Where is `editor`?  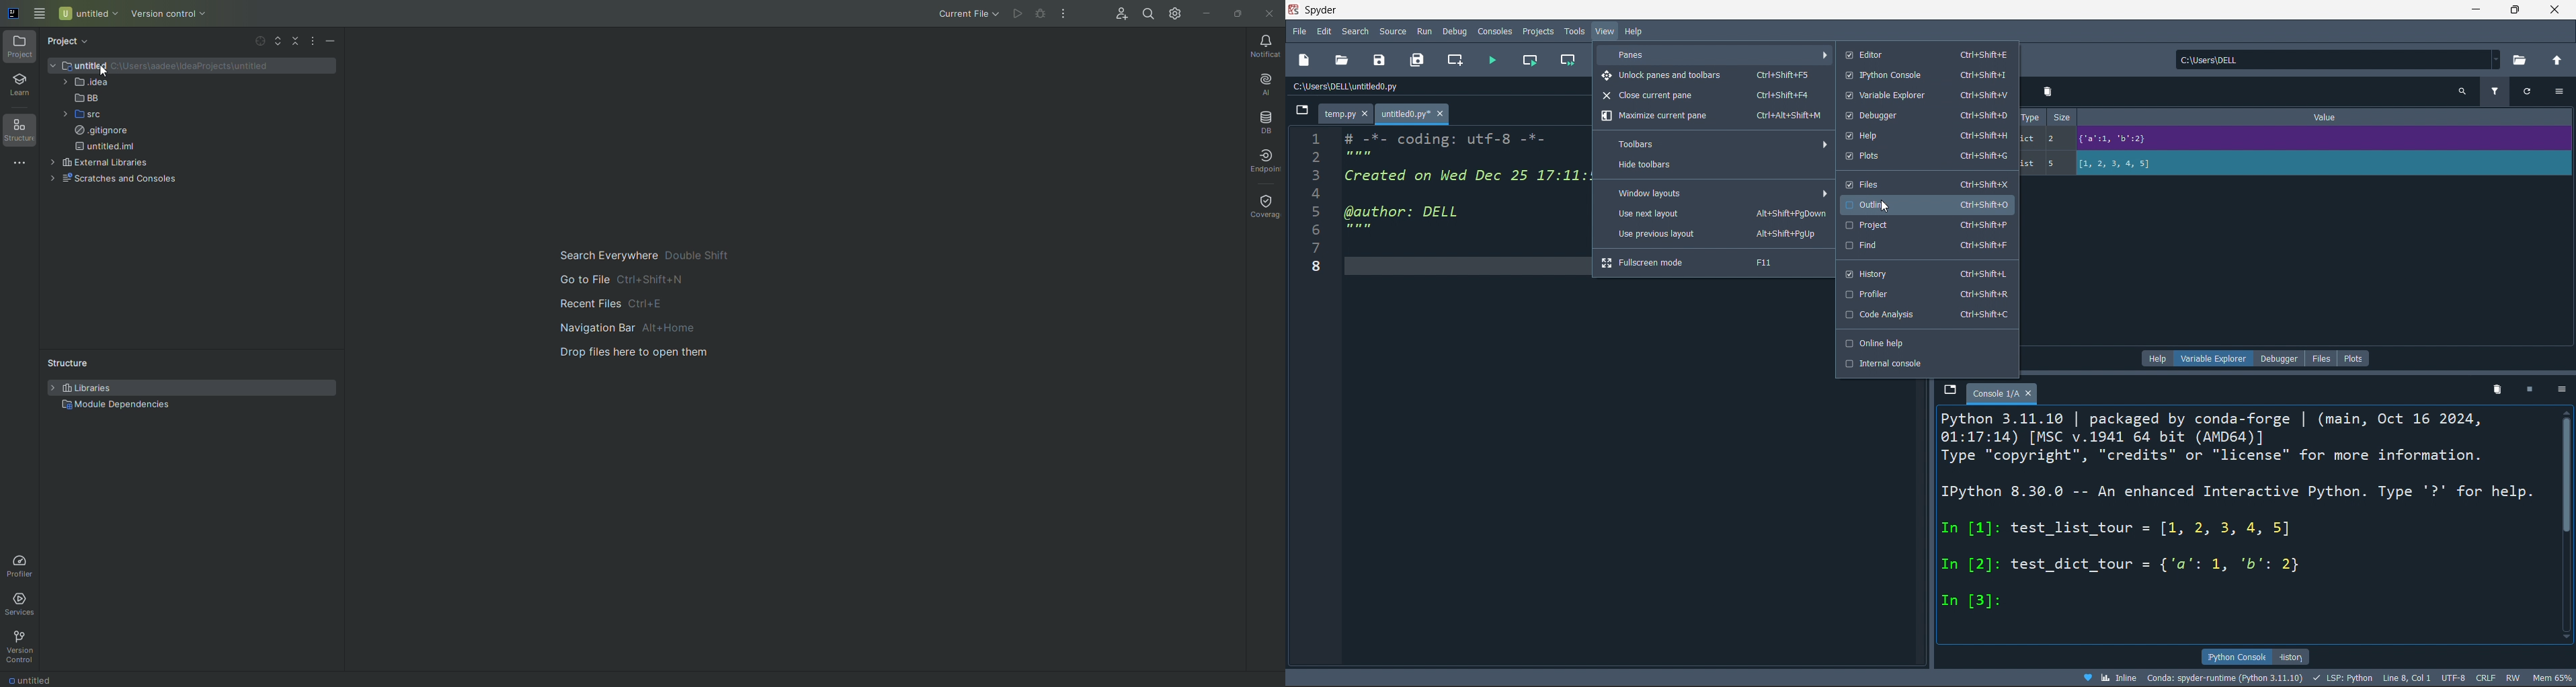 editor is located at coordinates (1927, 54).